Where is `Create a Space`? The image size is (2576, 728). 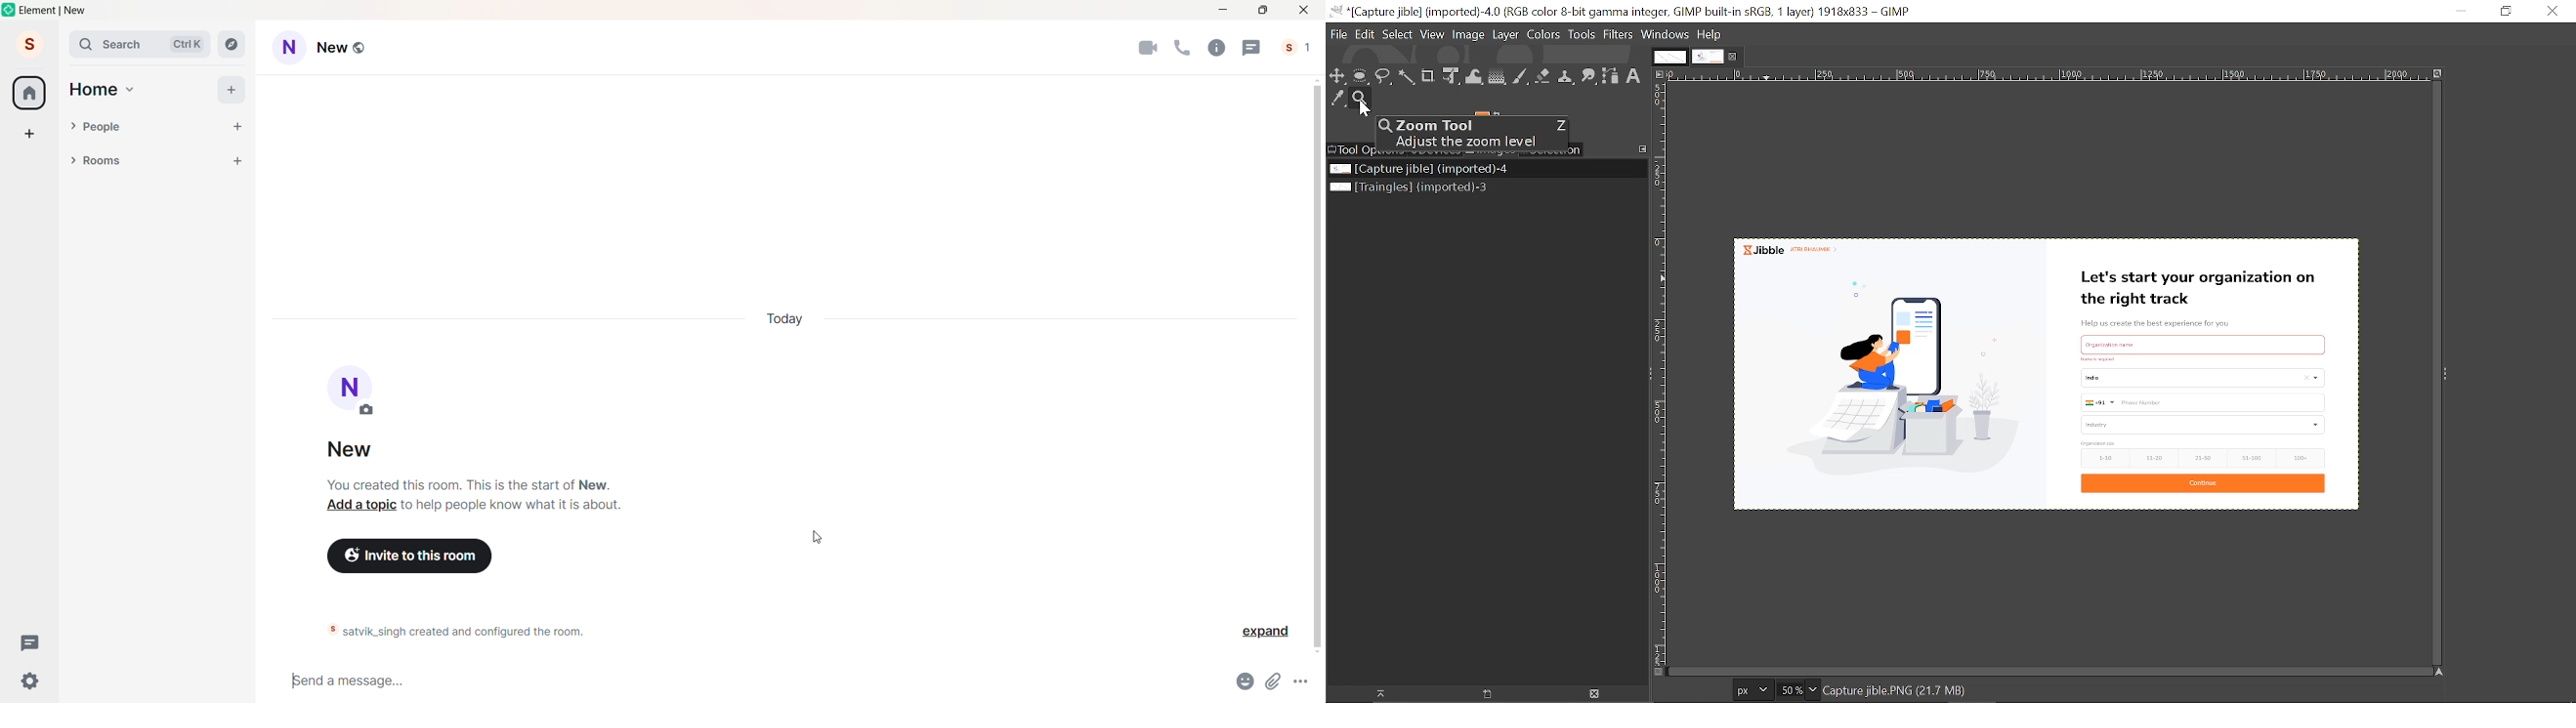
Create a Space is located at coordinates (30, 133).